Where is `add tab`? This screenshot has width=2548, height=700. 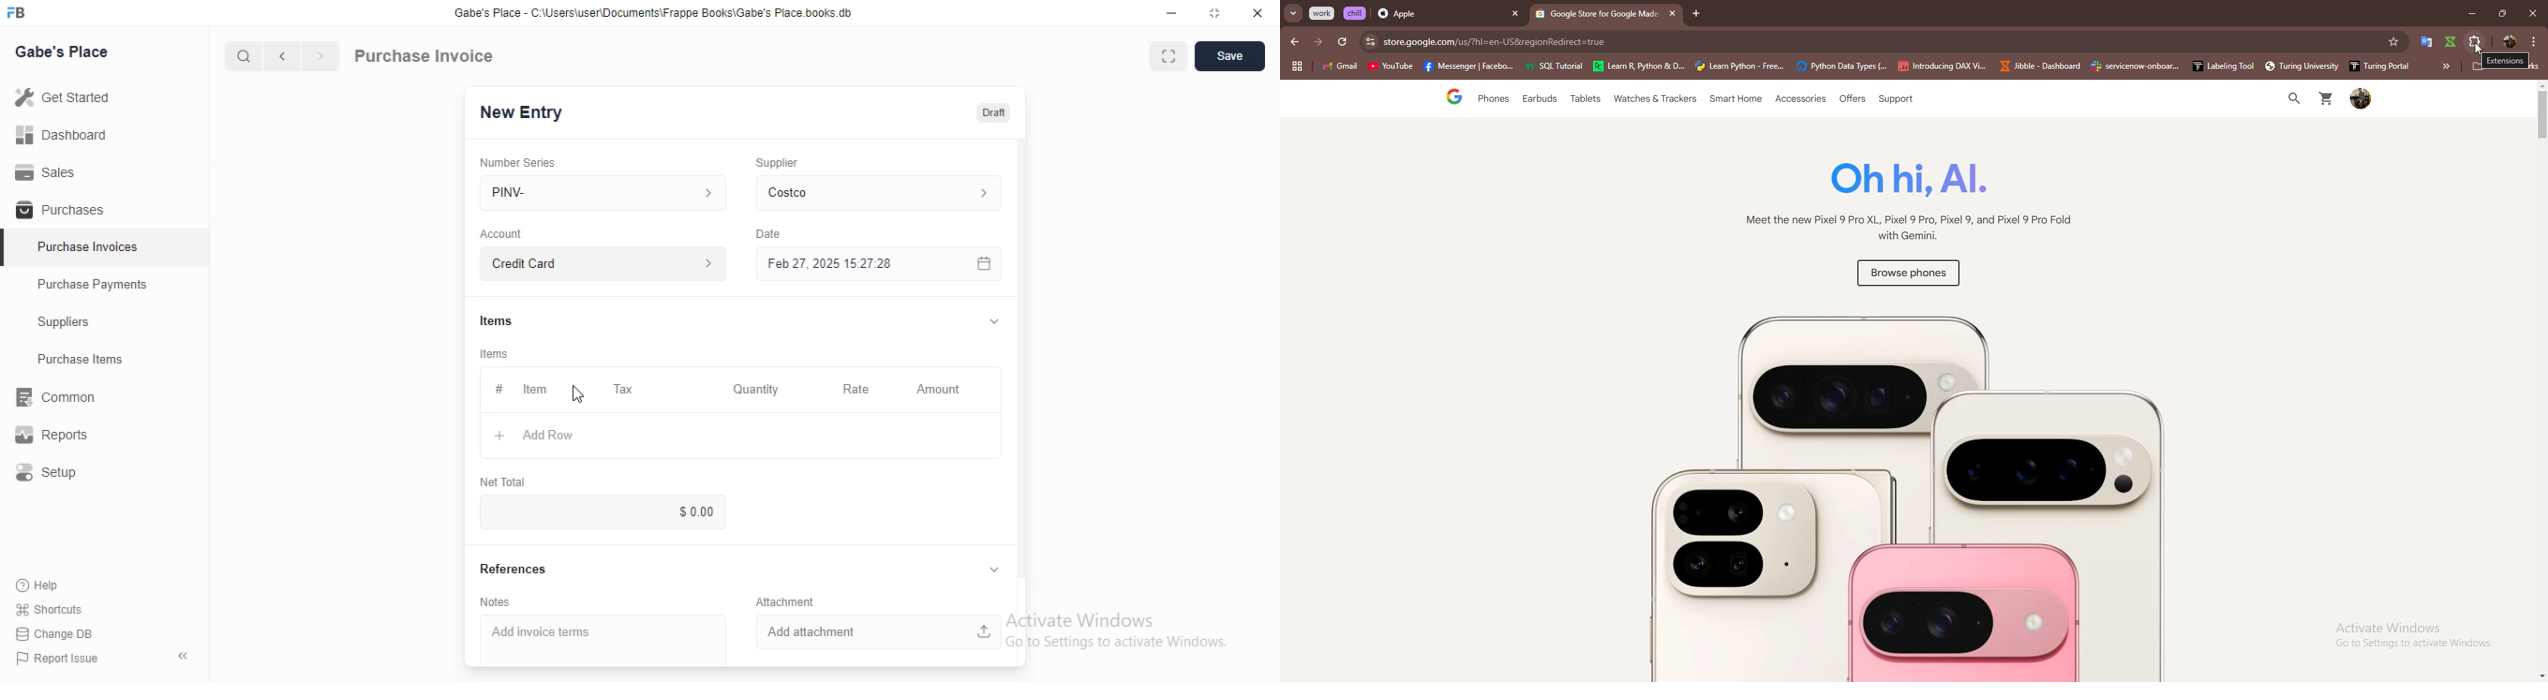 add tab is located at coordinates (1697, 14).